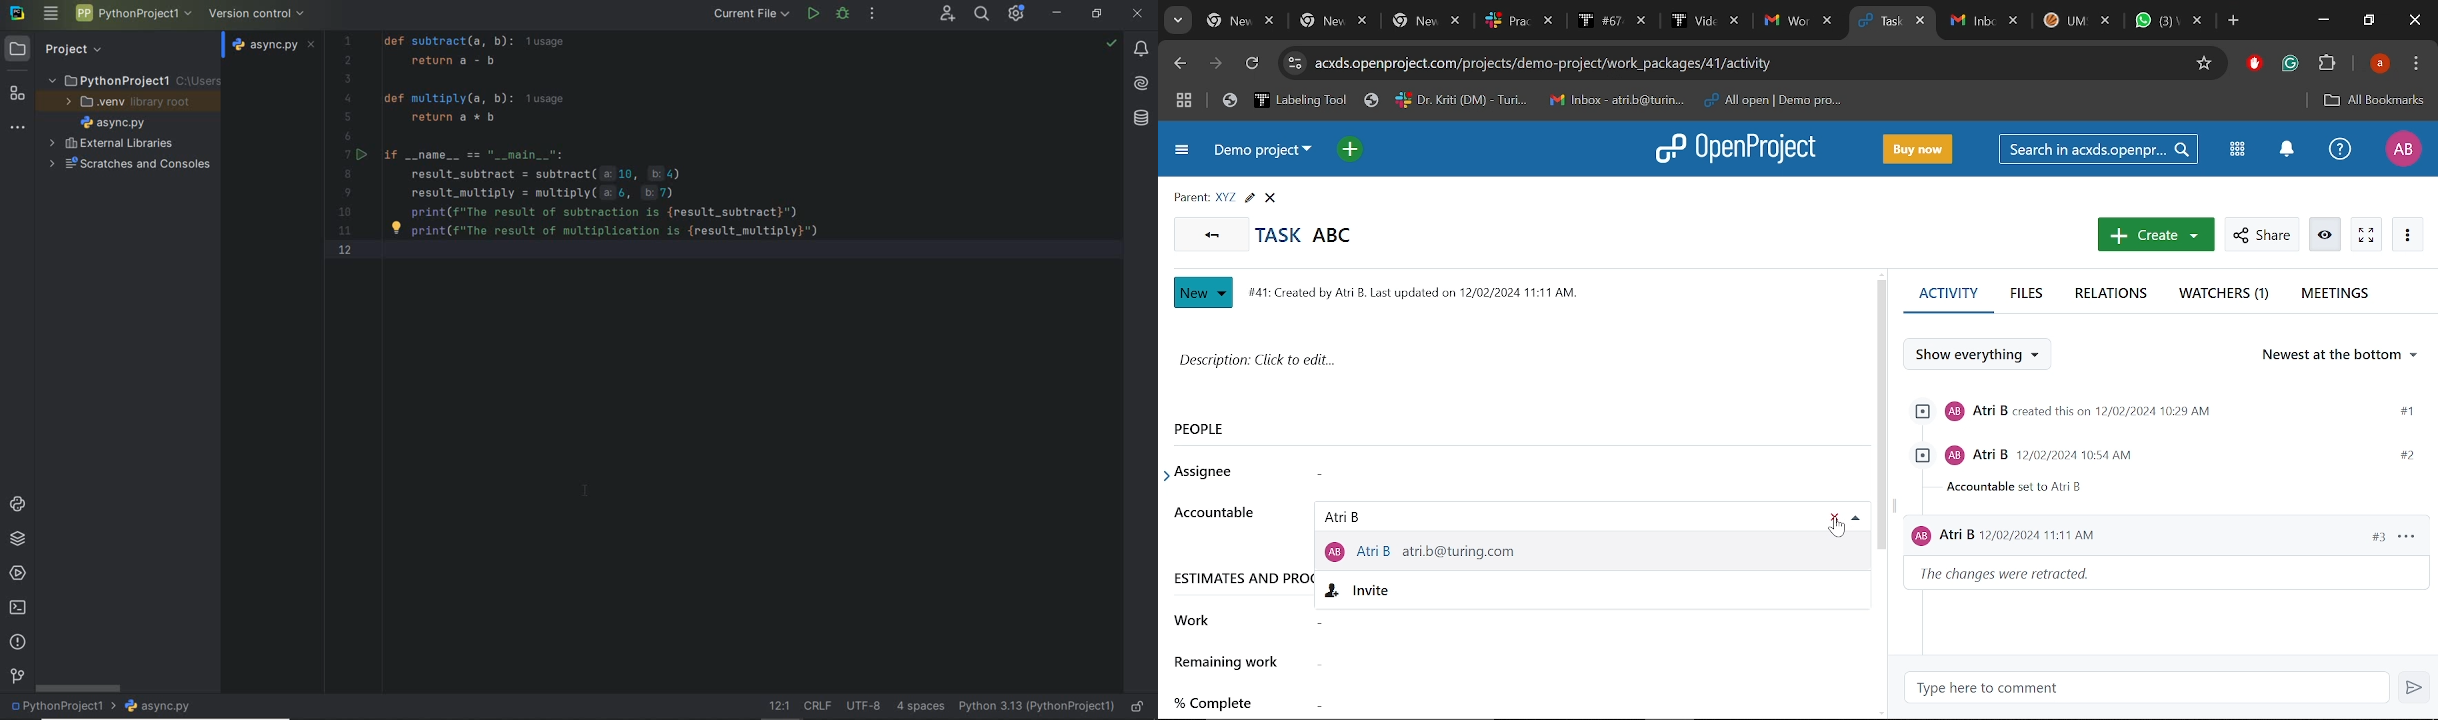 The height and width of the screenshot is (728, 2464). I want to click on Other tabs, so click(2076, 23).